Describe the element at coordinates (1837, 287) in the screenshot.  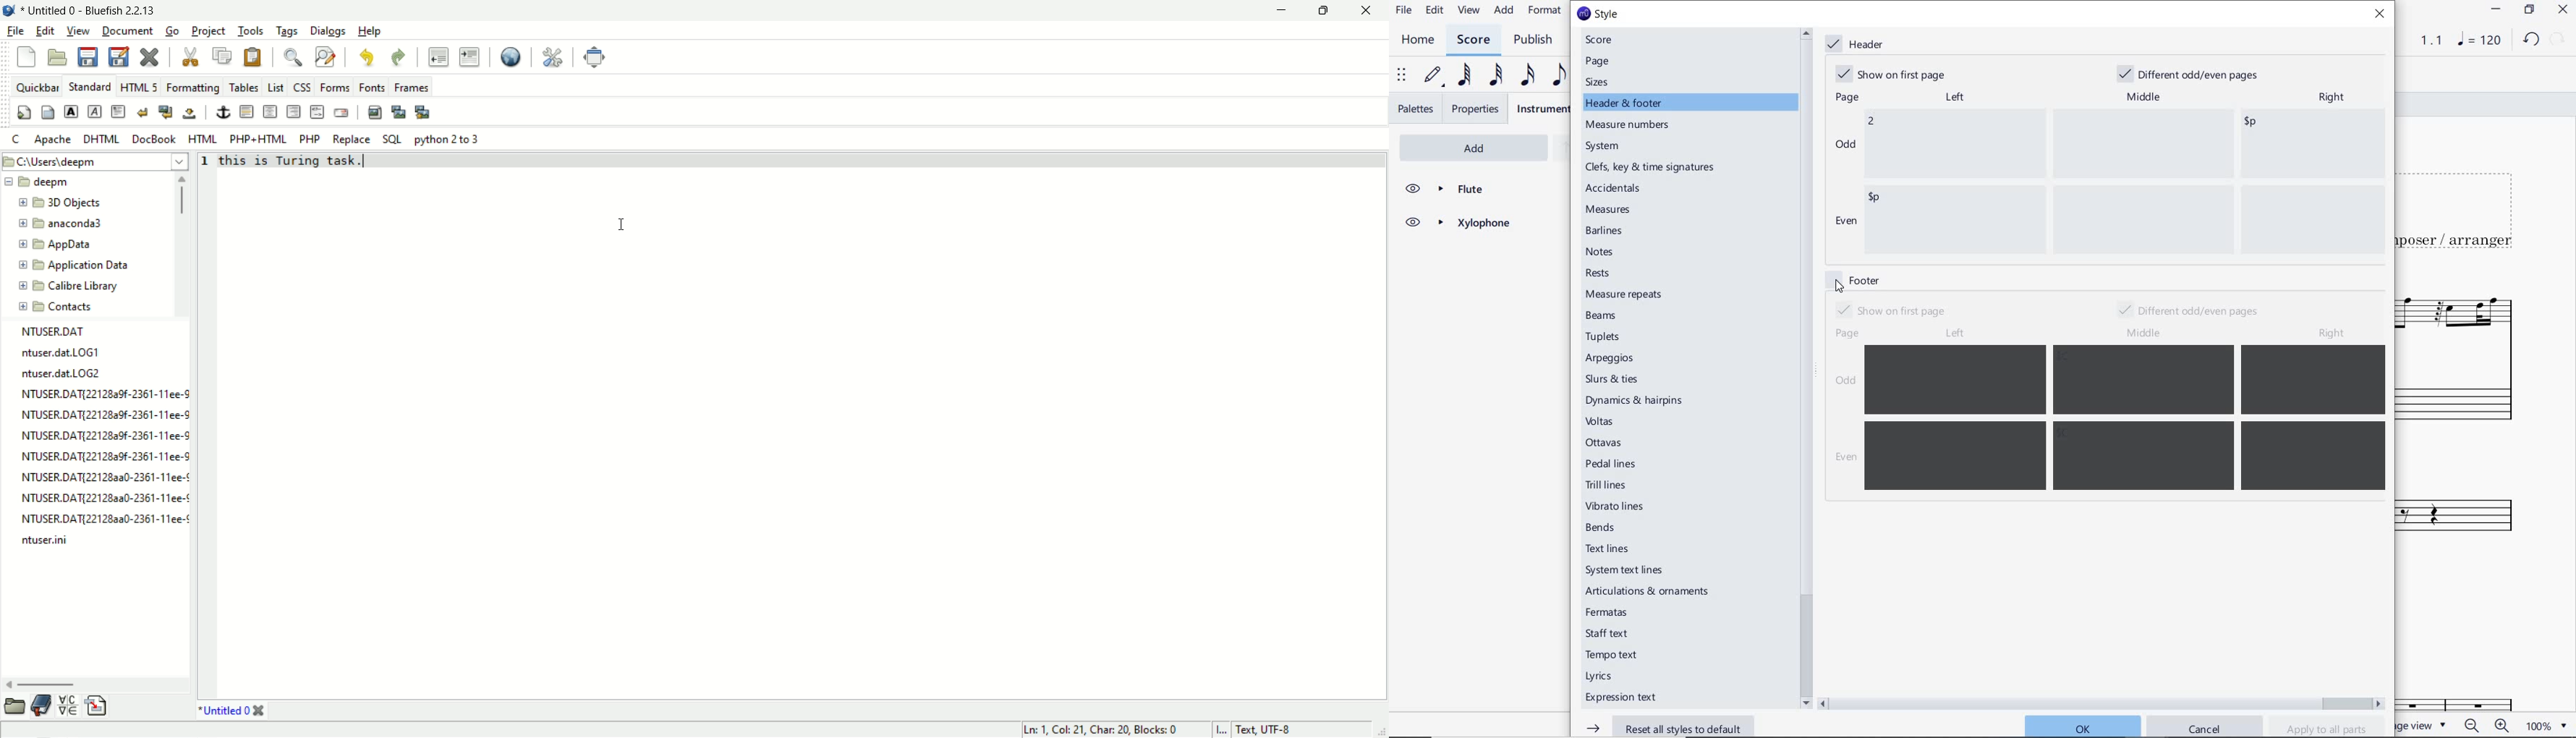
I see `cursor` at that location.